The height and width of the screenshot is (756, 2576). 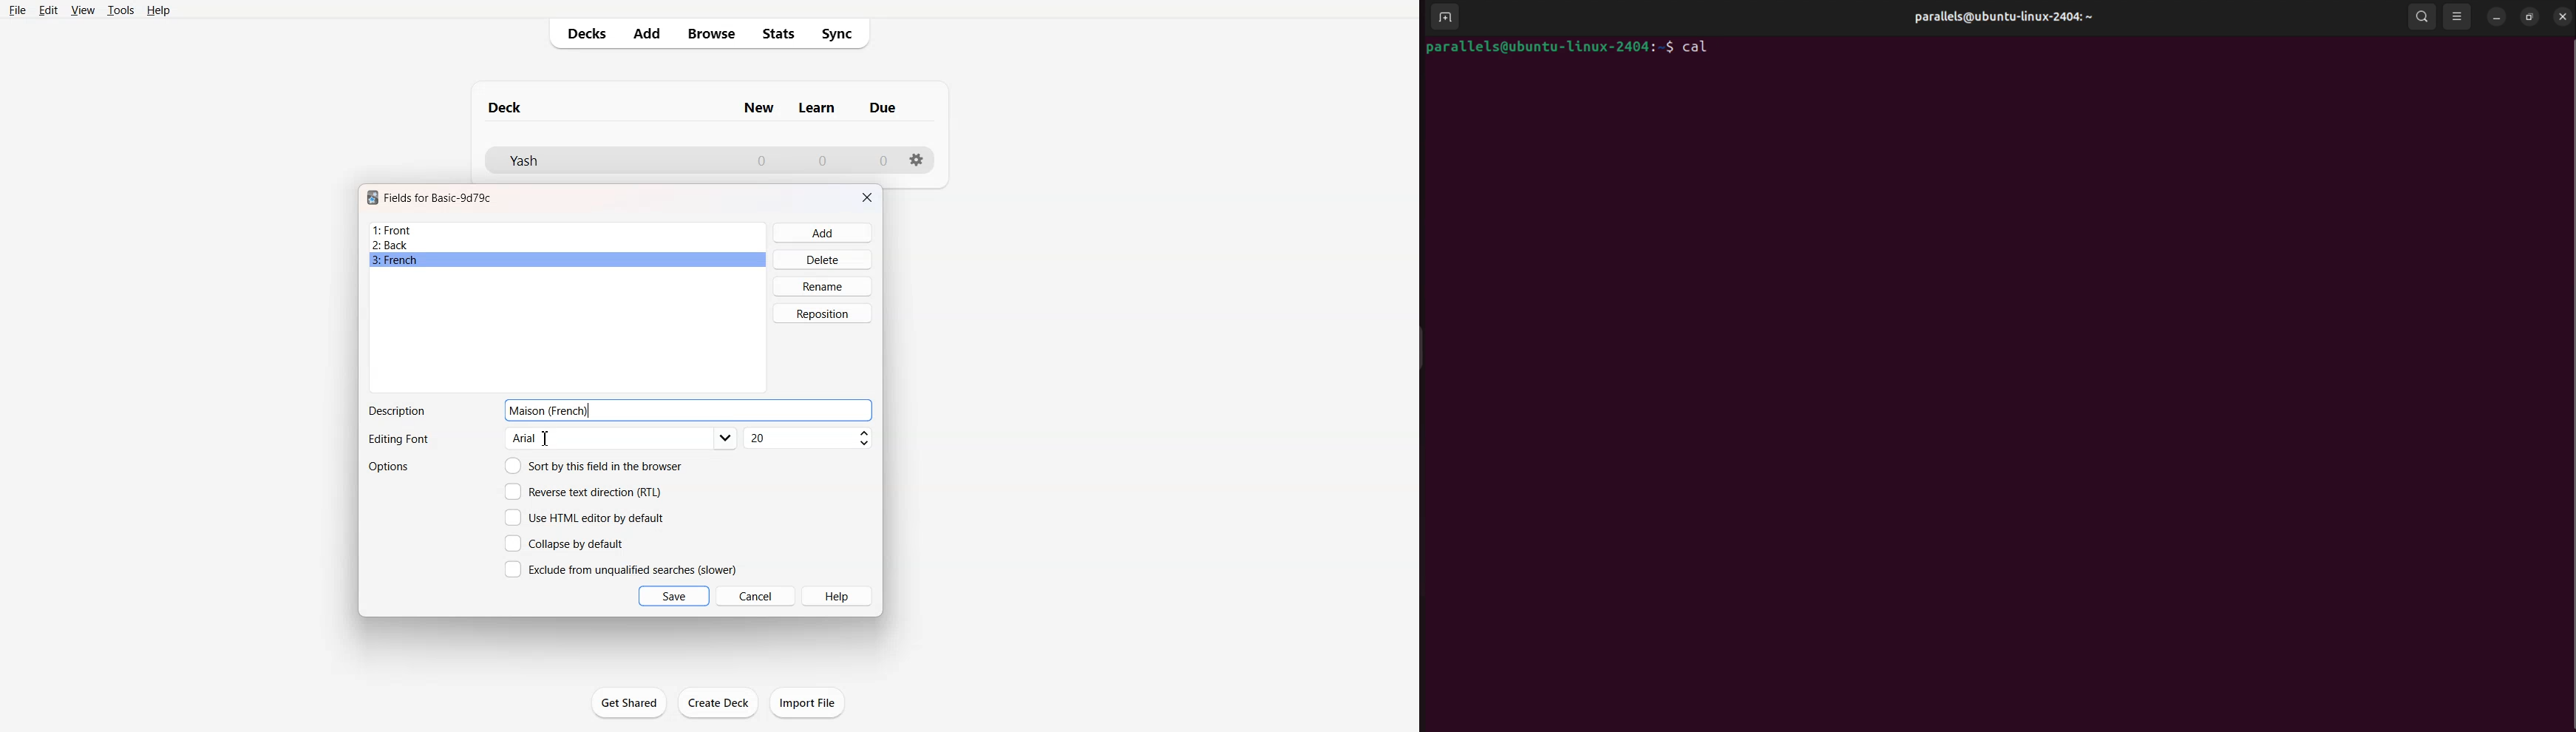 What do you see at coordinates (674, 596) in the screenshot?
I see `Save` at bounding box center [674, 596].